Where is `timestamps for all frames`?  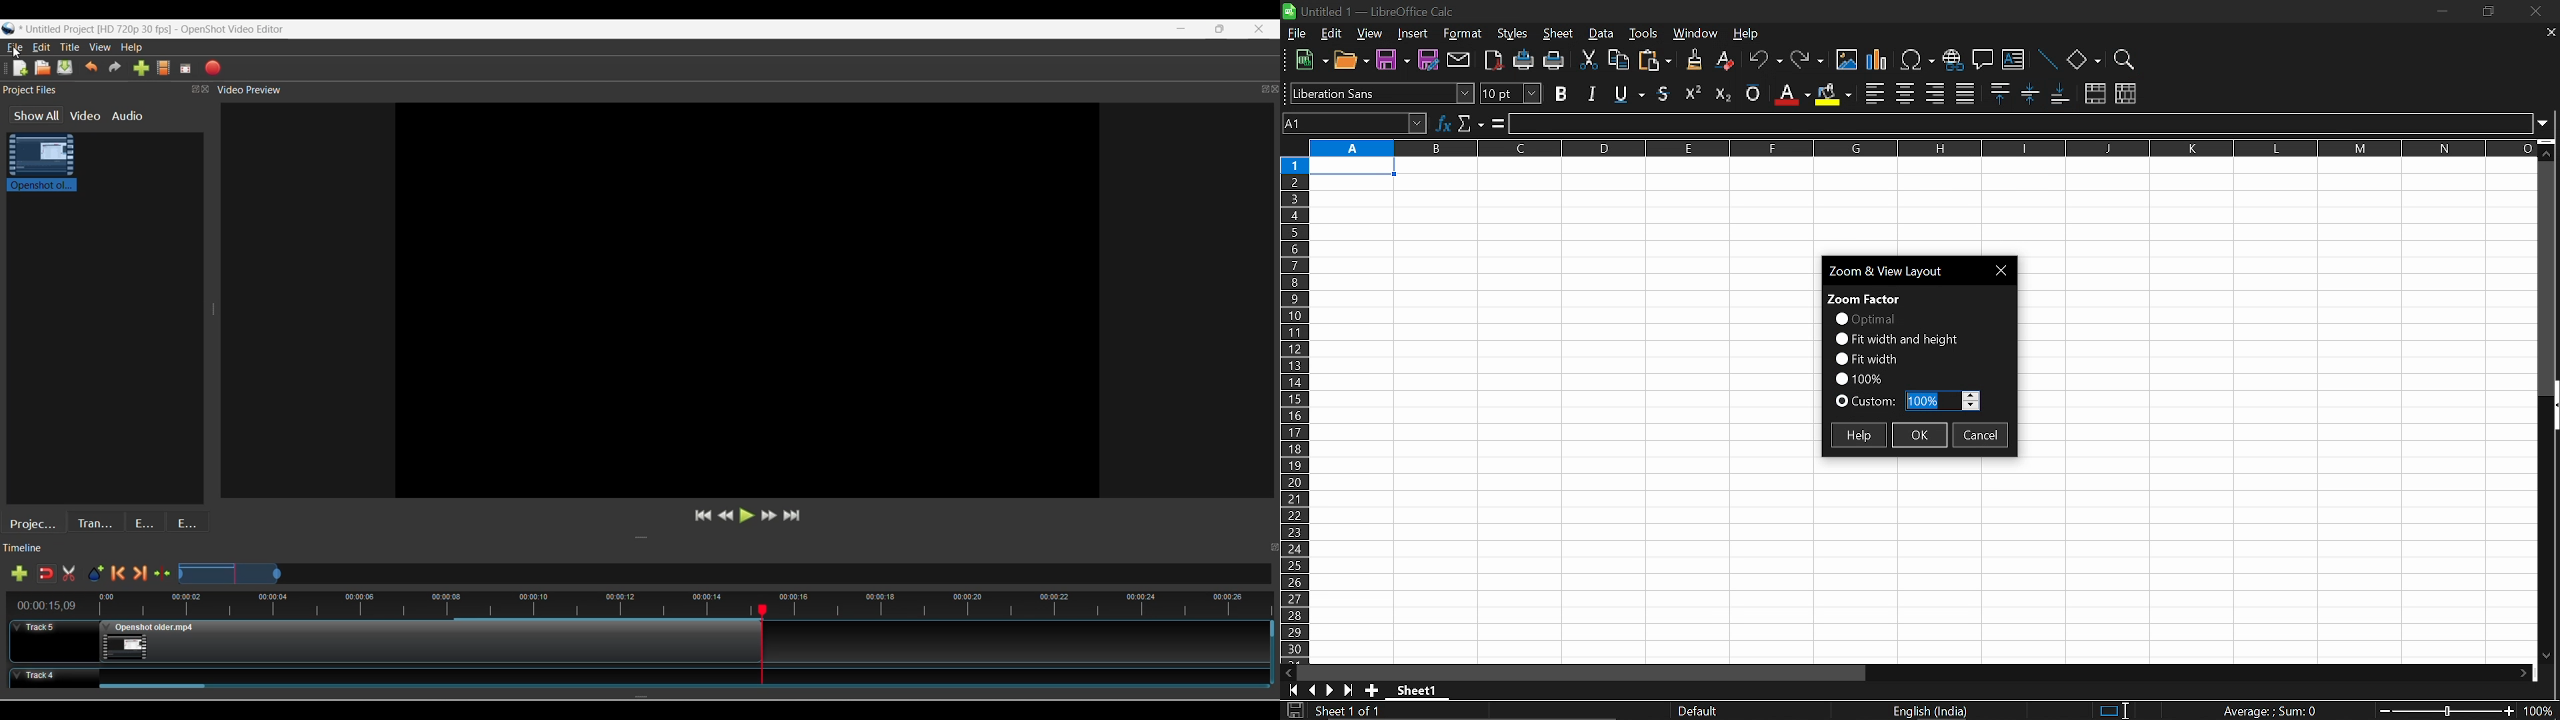 timestamps for all frames is located at coordinates (1028, 603).